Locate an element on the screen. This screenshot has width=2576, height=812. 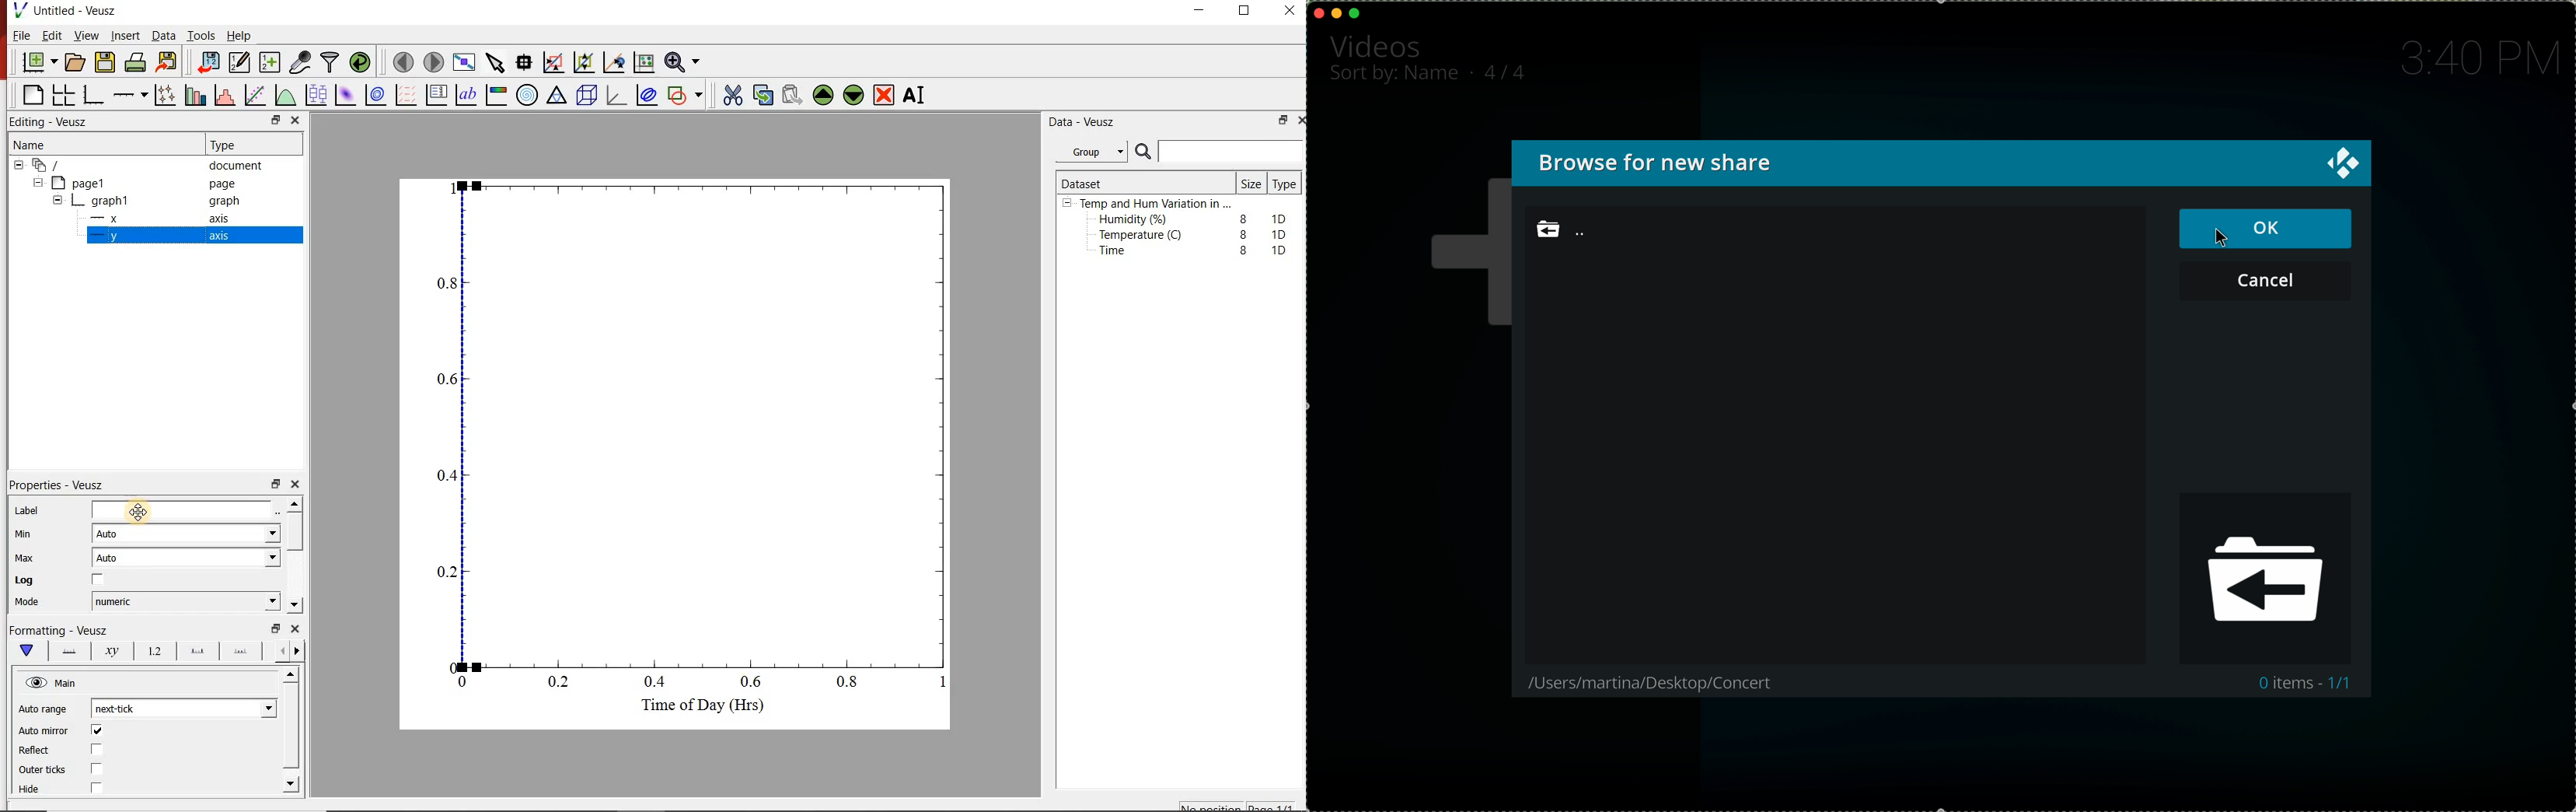
close is located at coordinates (300, 485).